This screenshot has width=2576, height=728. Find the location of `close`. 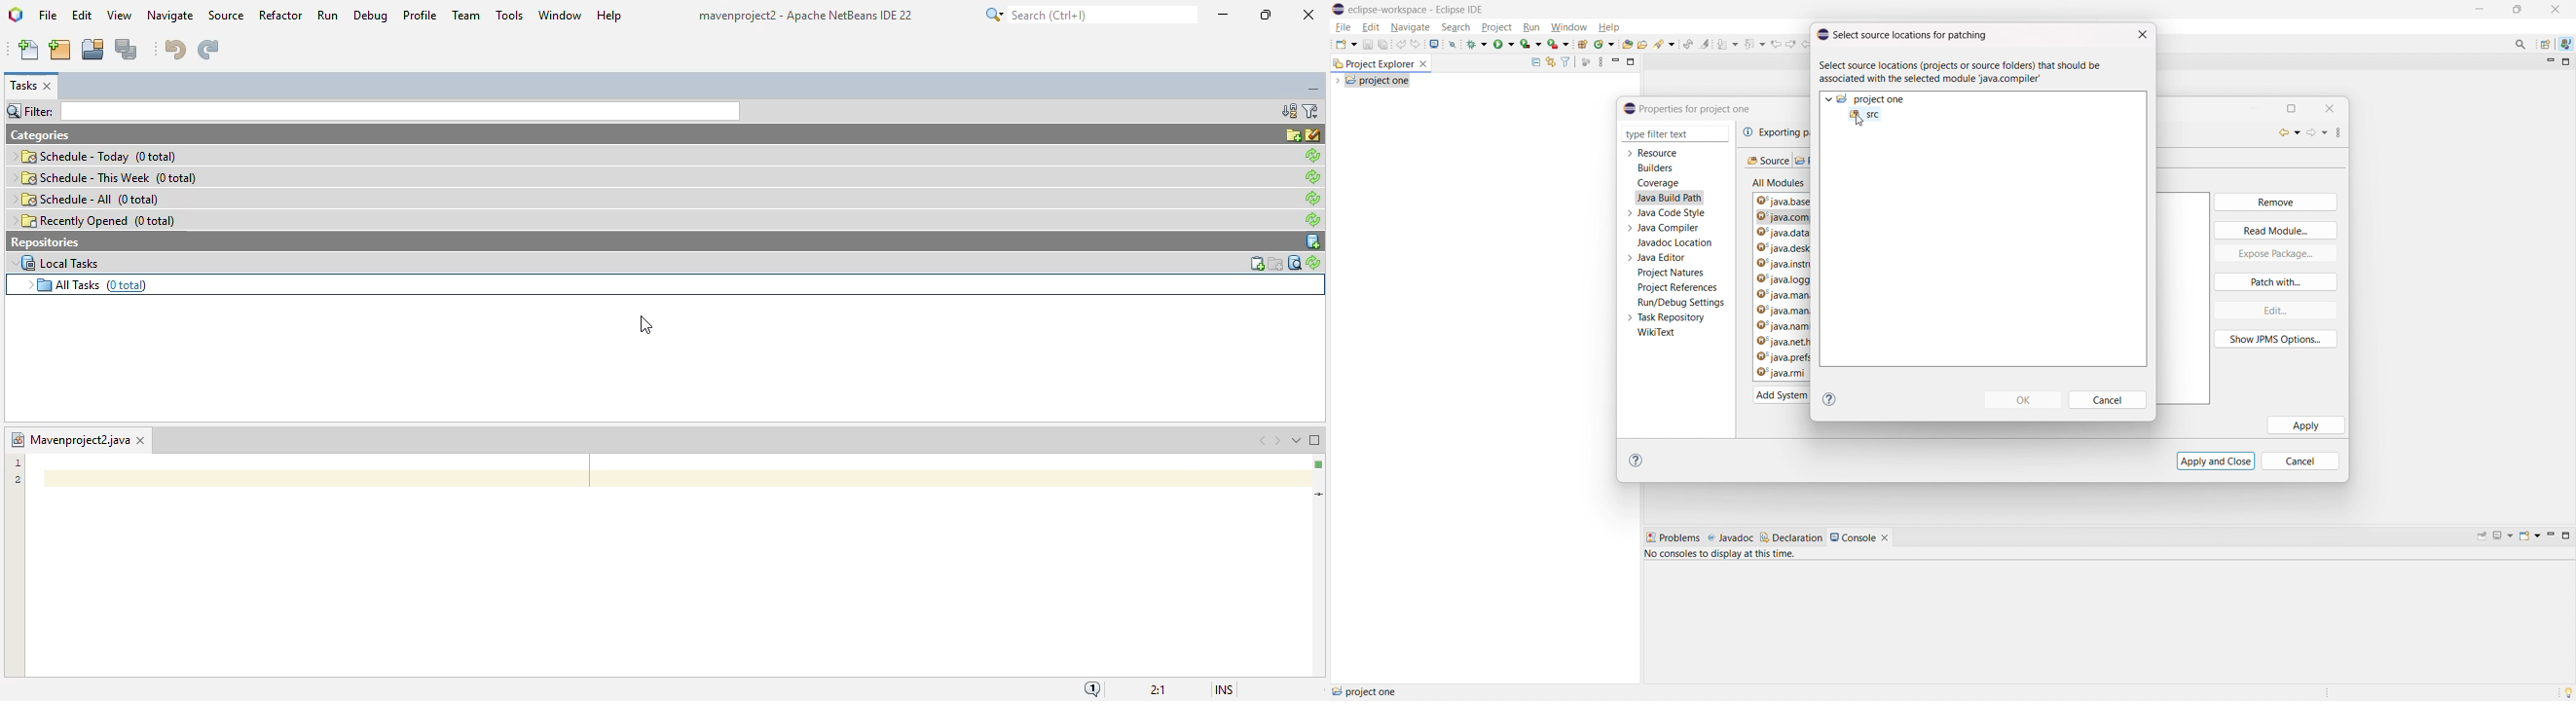

close is located at coordinates (2142, 35).